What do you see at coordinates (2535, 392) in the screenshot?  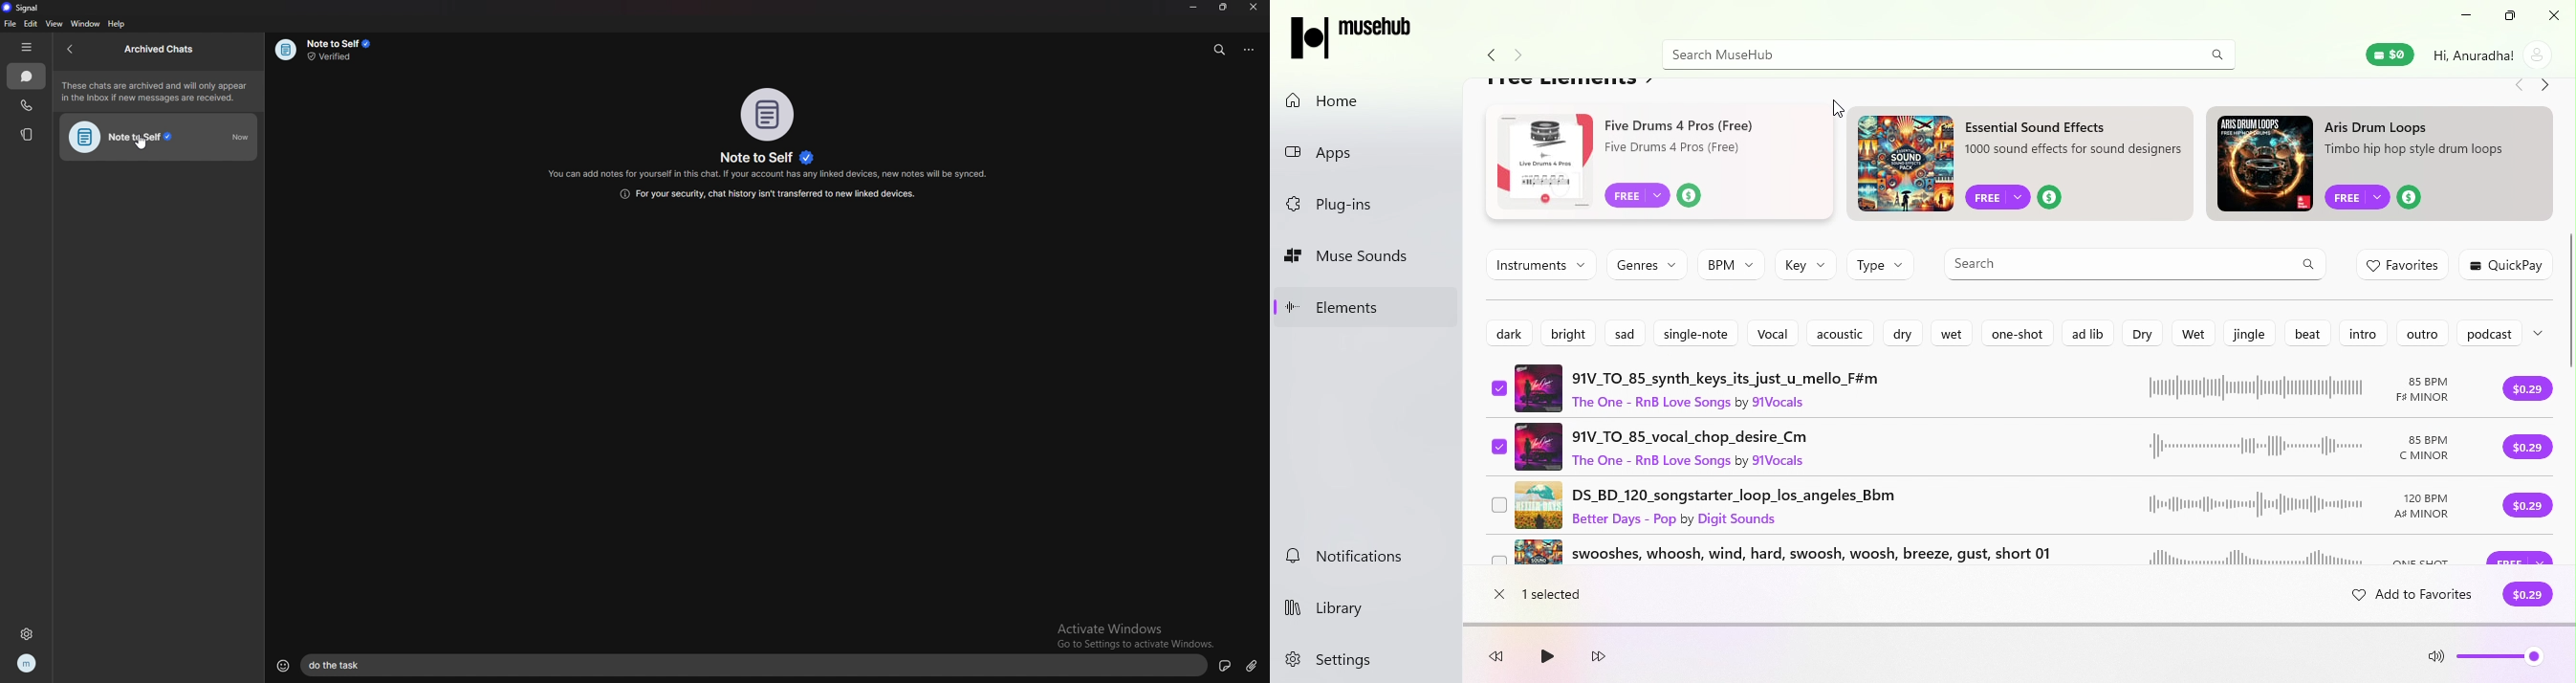 I see `Purchase` at bounding box center [2535, 392].